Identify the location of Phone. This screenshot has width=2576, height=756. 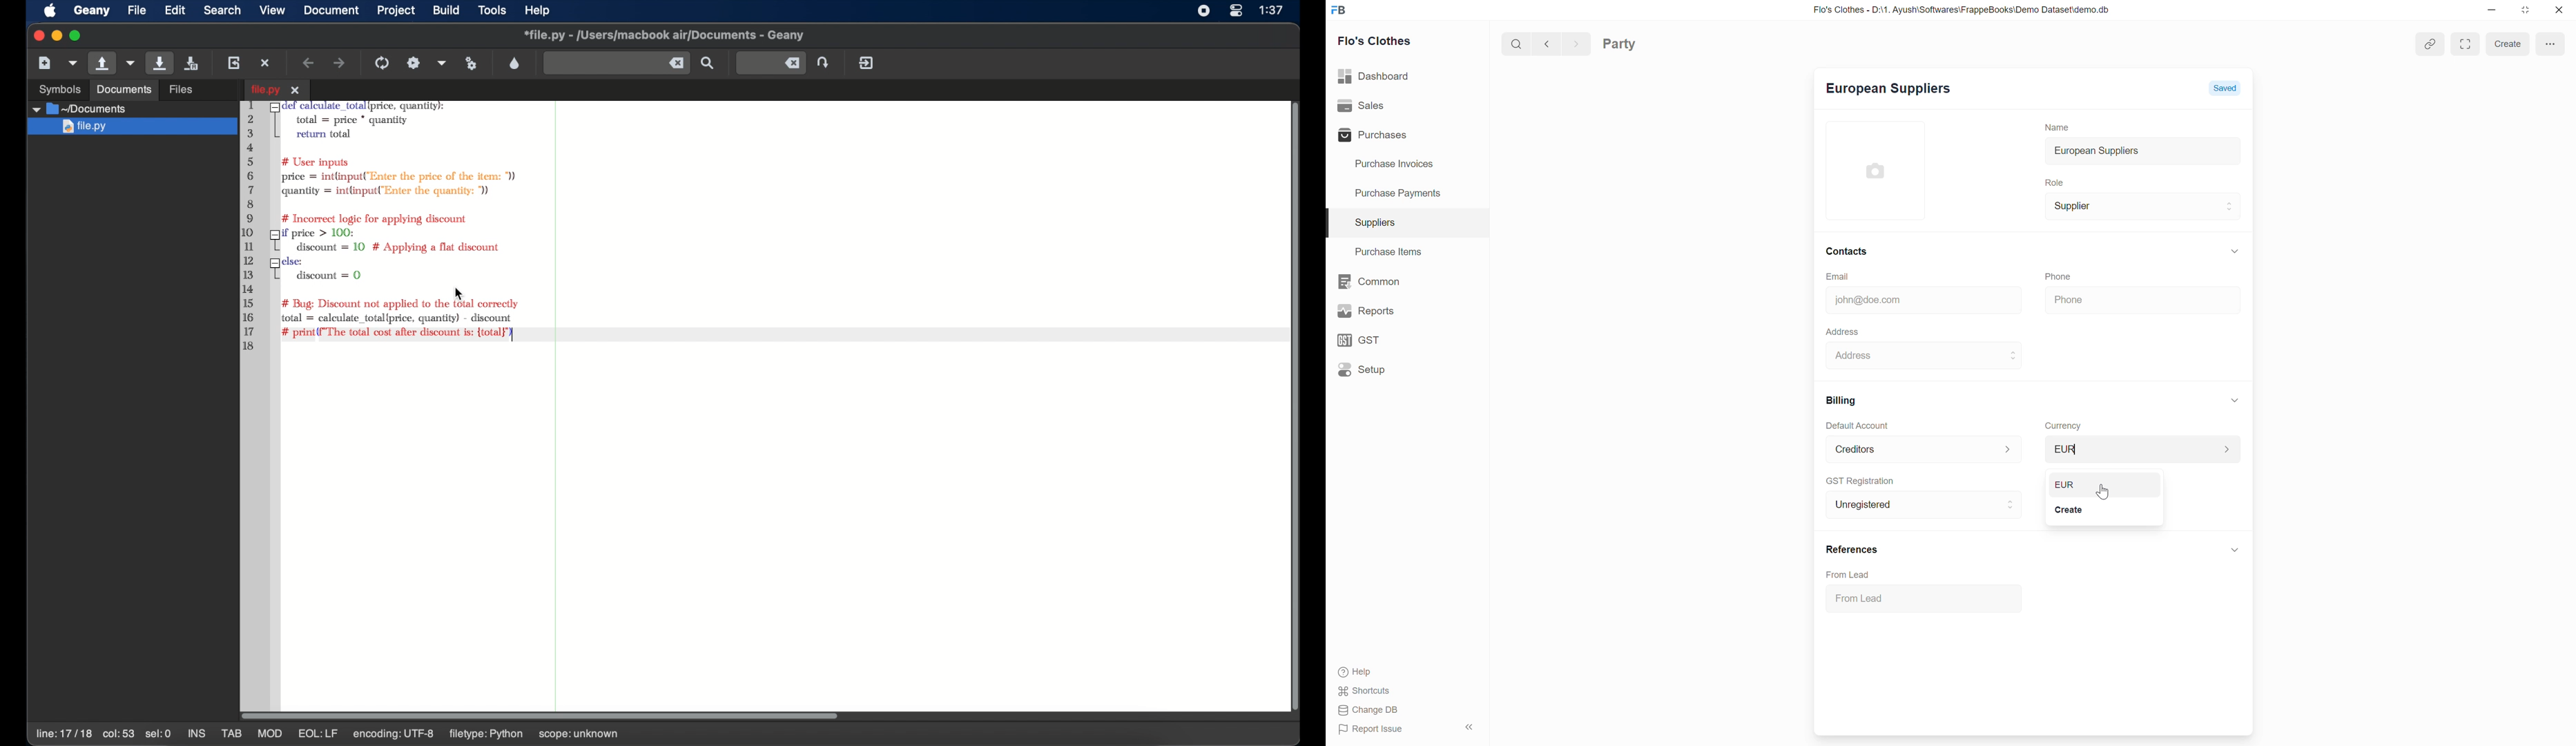
(2091, 300).